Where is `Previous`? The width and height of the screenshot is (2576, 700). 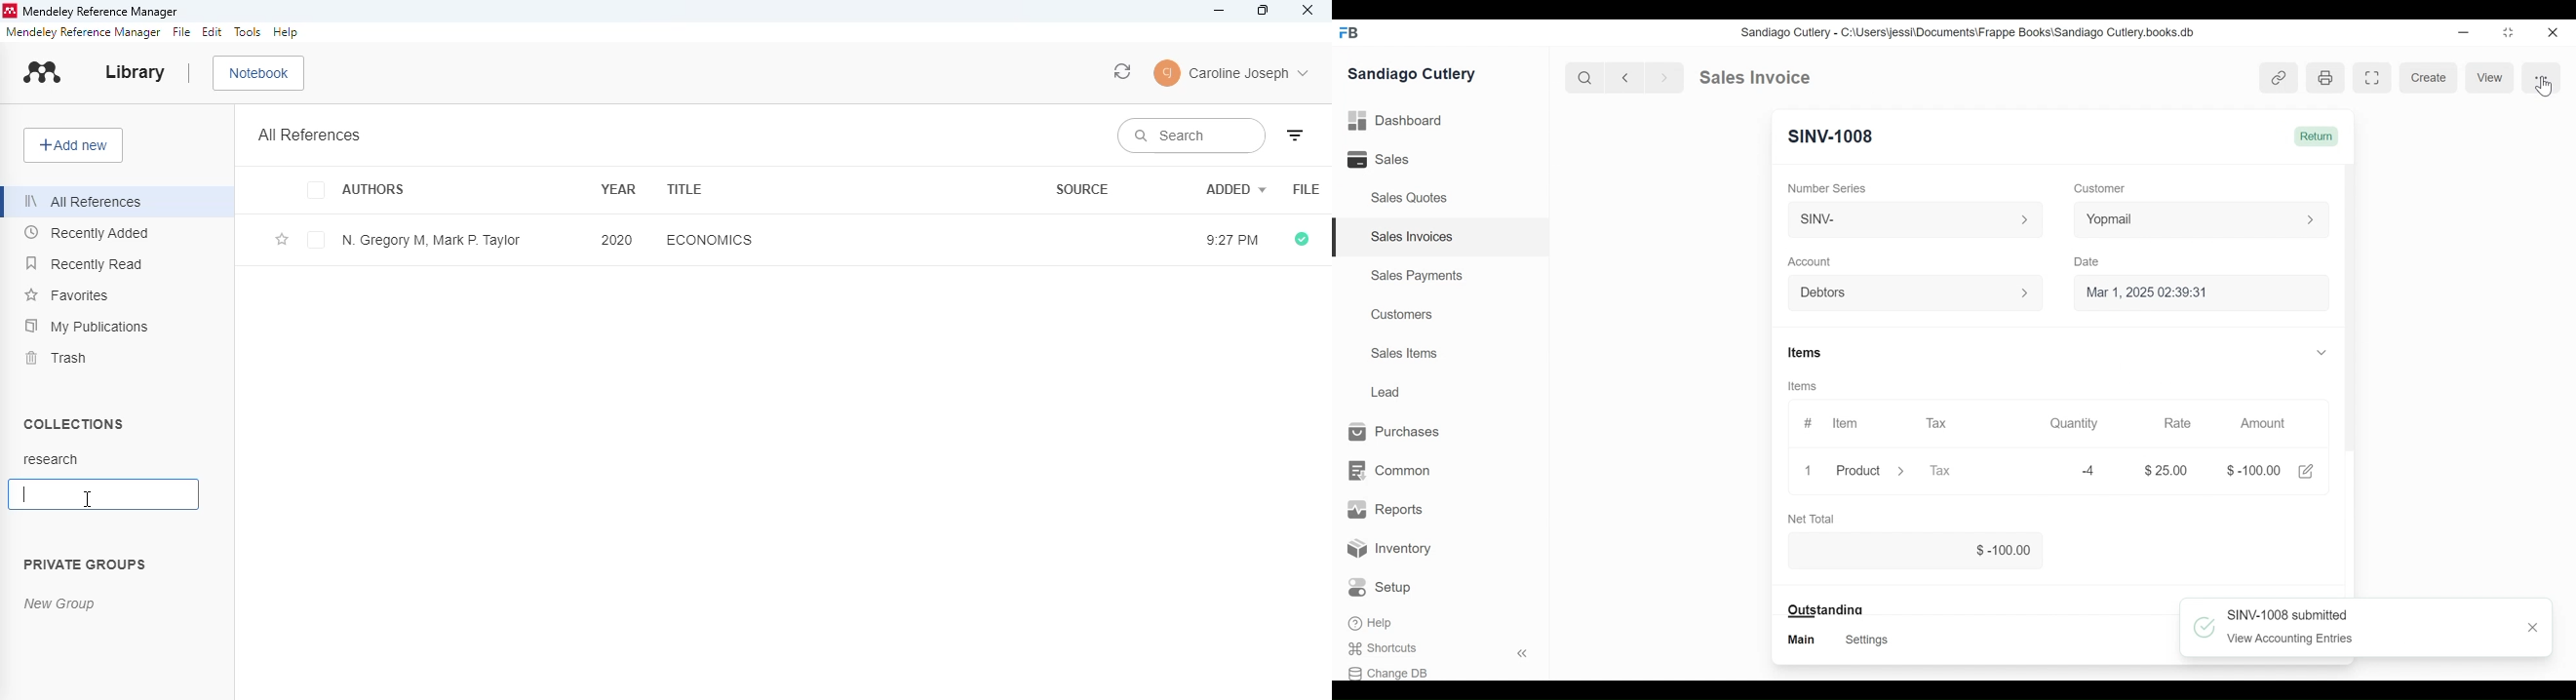 Previous is located at coordinates (1626, 77).